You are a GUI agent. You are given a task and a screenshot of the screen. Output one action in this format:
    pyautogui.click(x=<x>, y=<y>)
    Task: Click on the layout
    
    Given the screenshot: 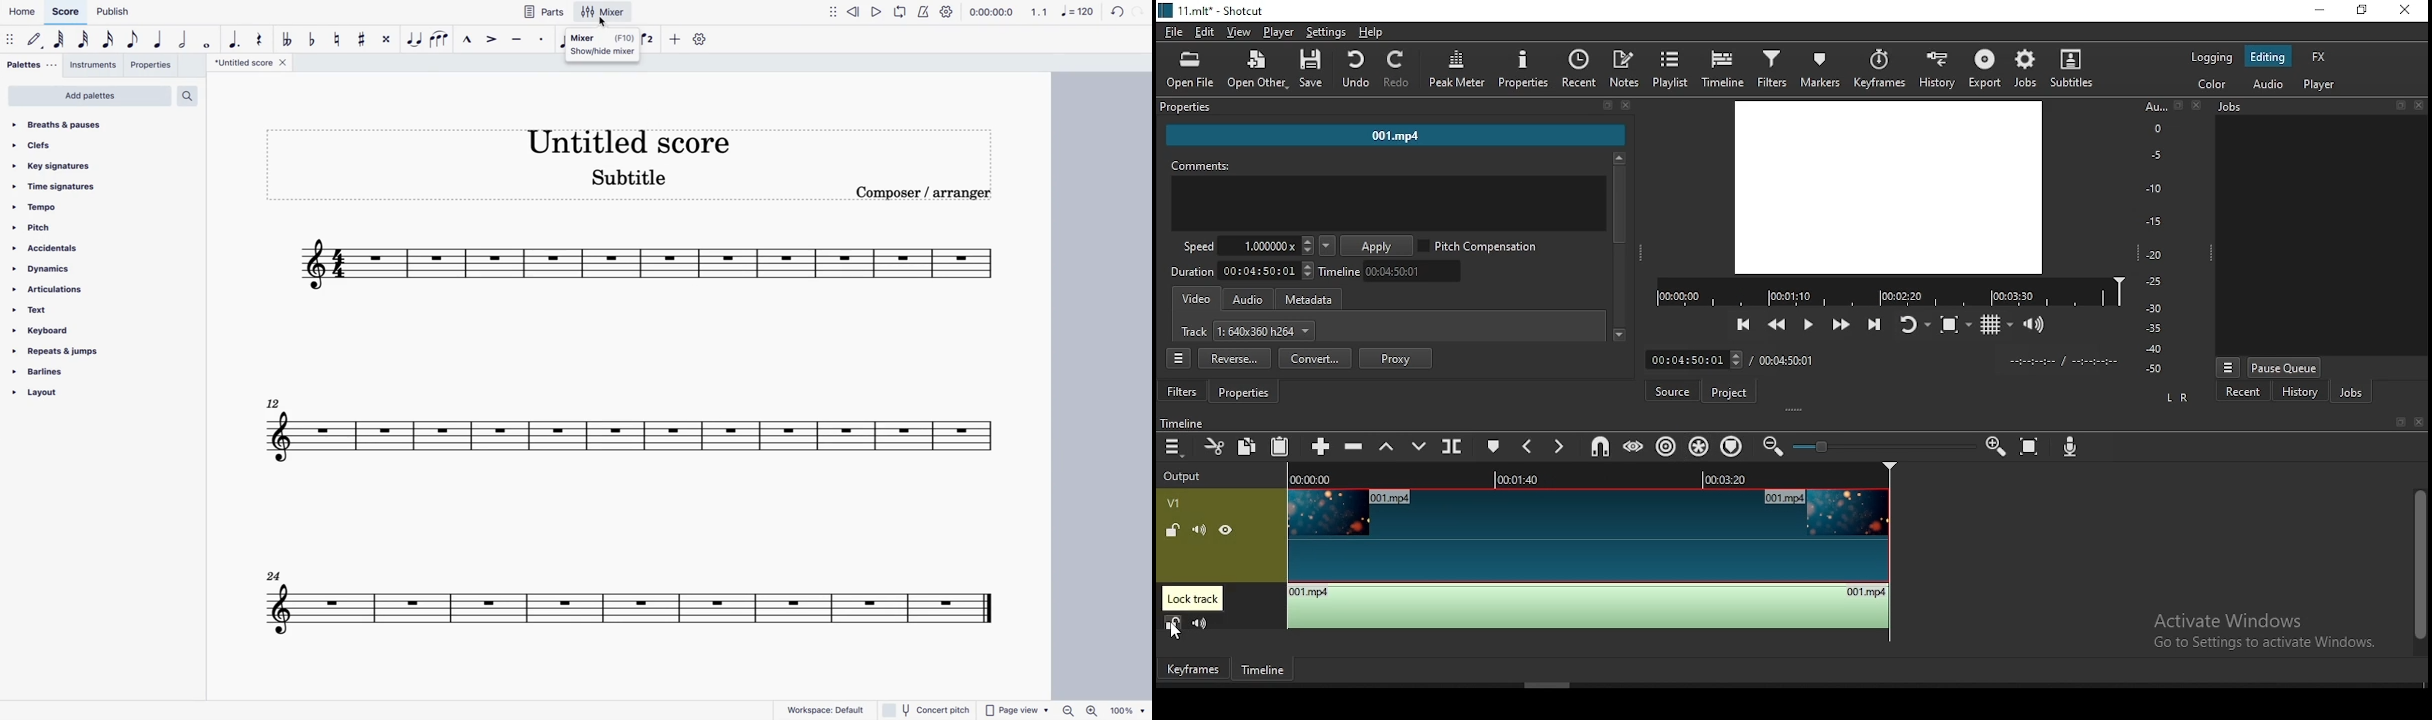 What is the action you would take?
    pyautogui.click(x=52, y=397)
    